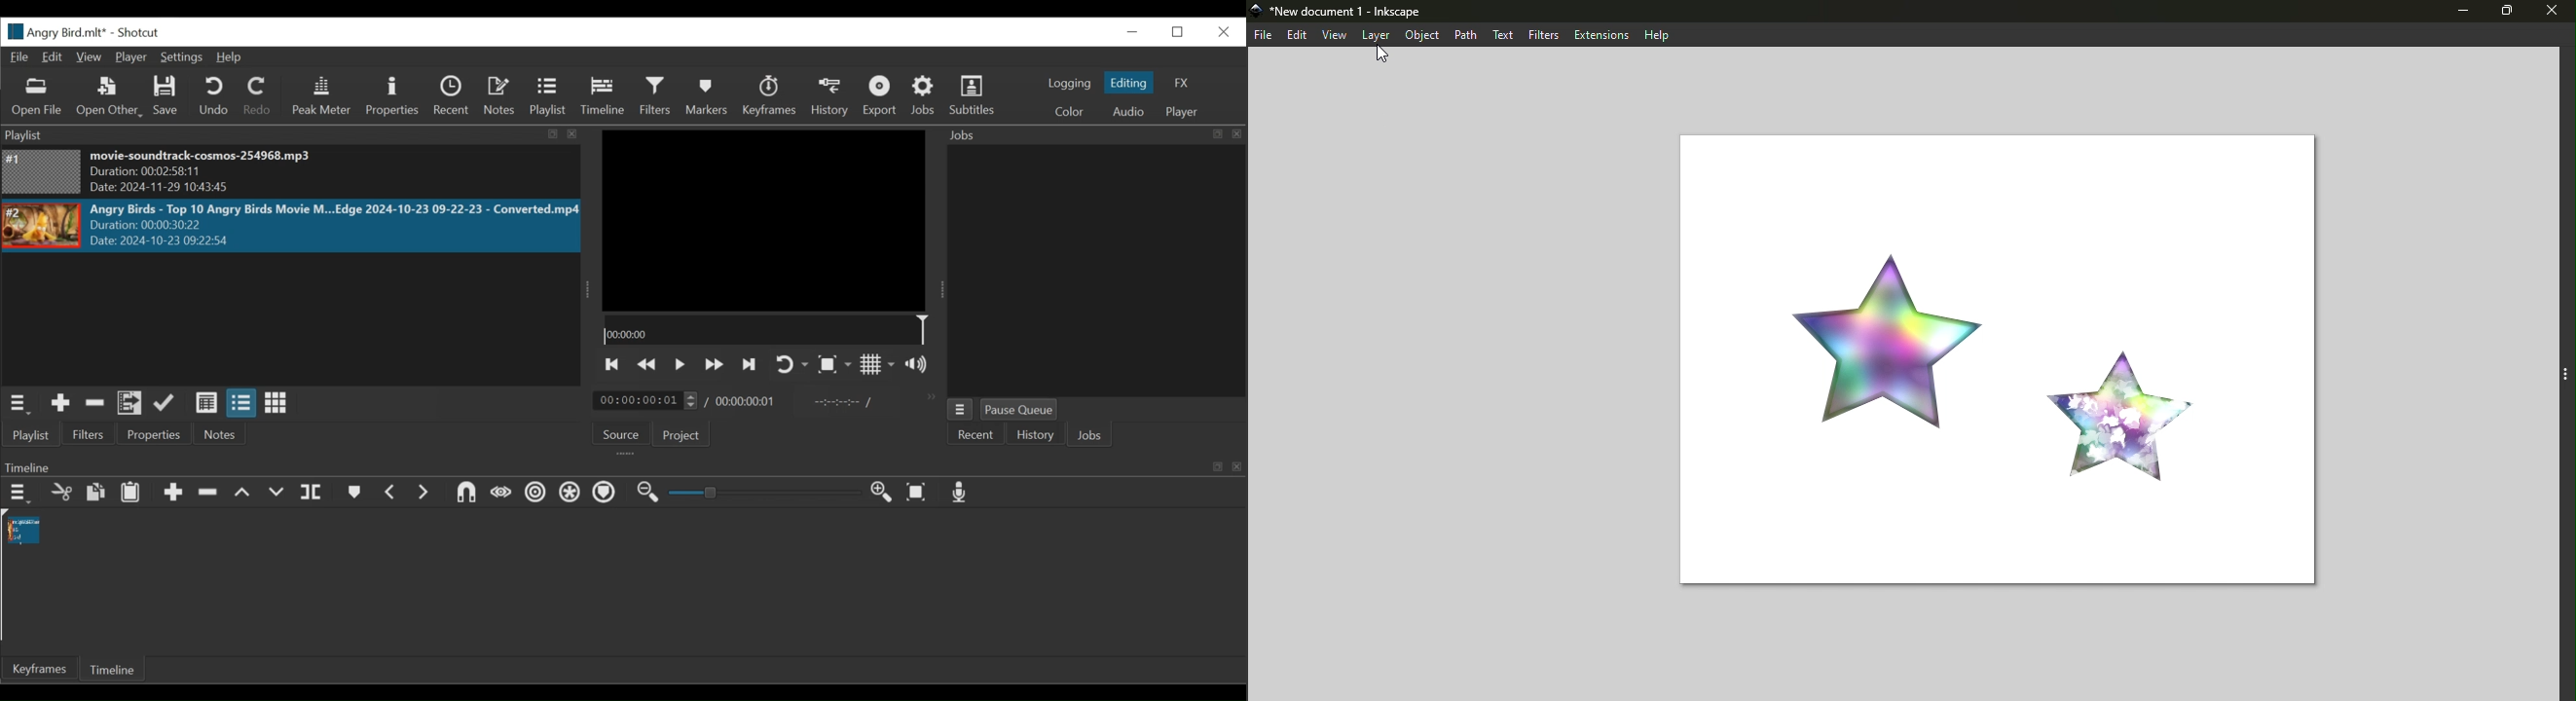 The image size is (2576, 728). I want to click on View, so click(89, 56).